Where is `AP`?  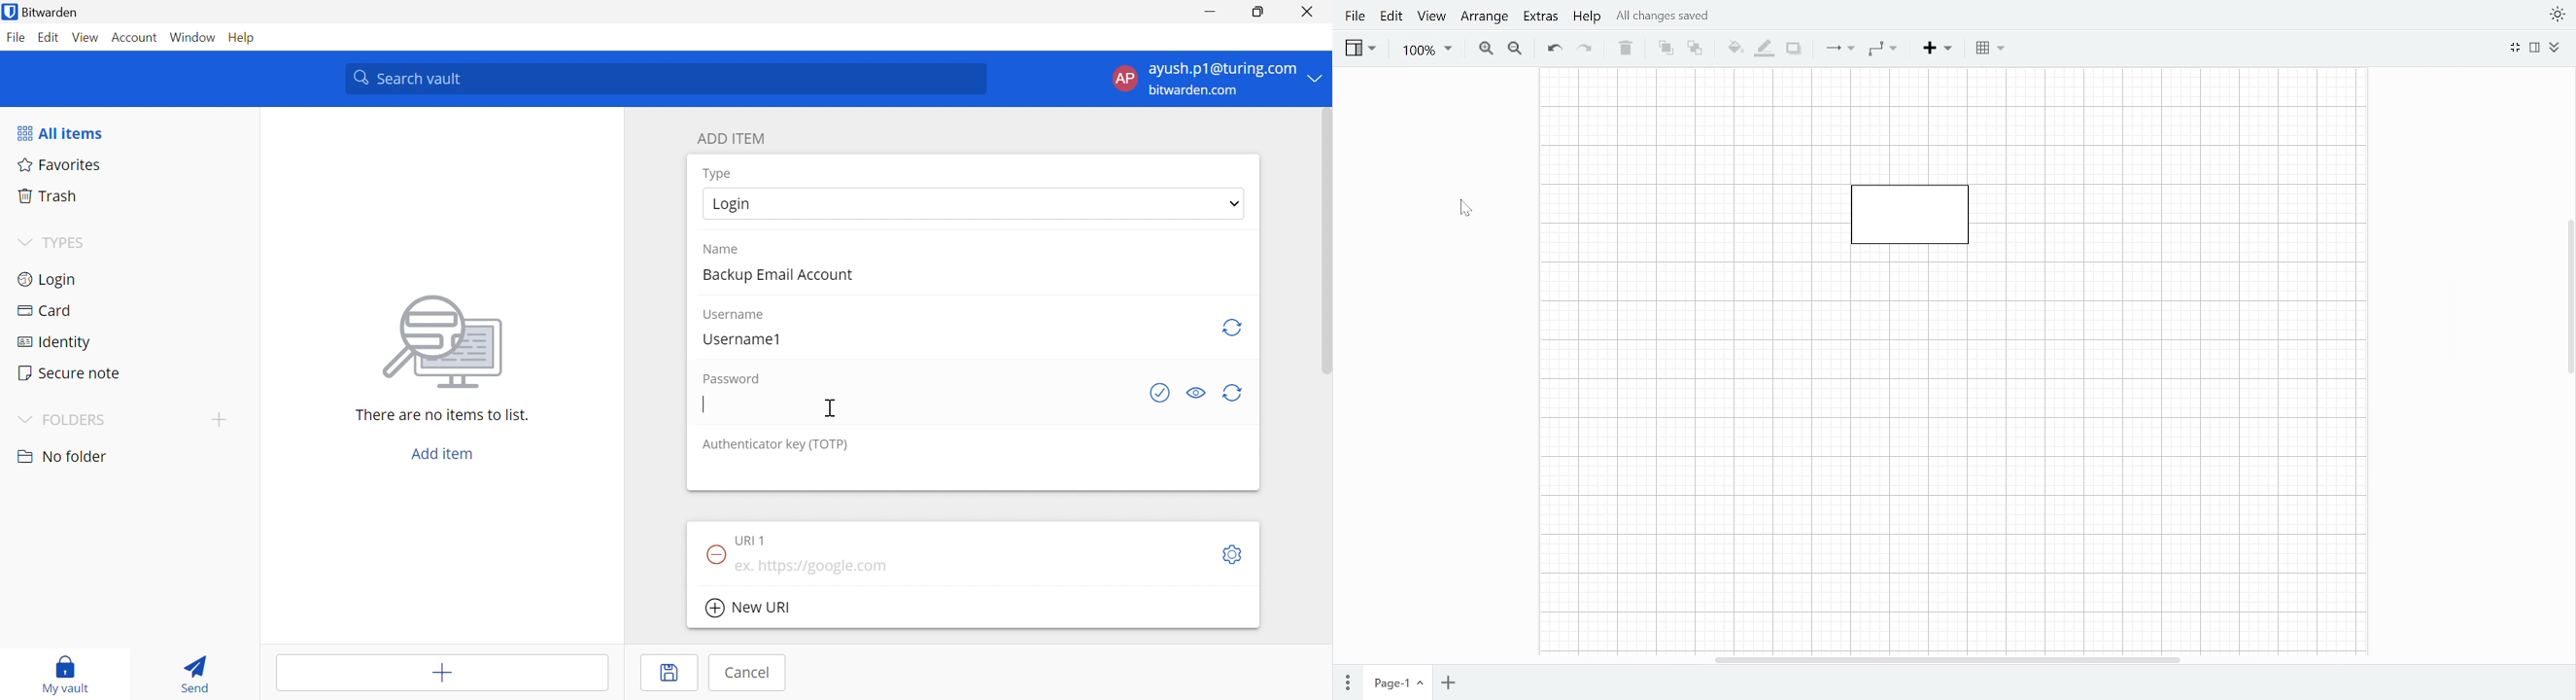 AP is located at coordinates (1124, 78).